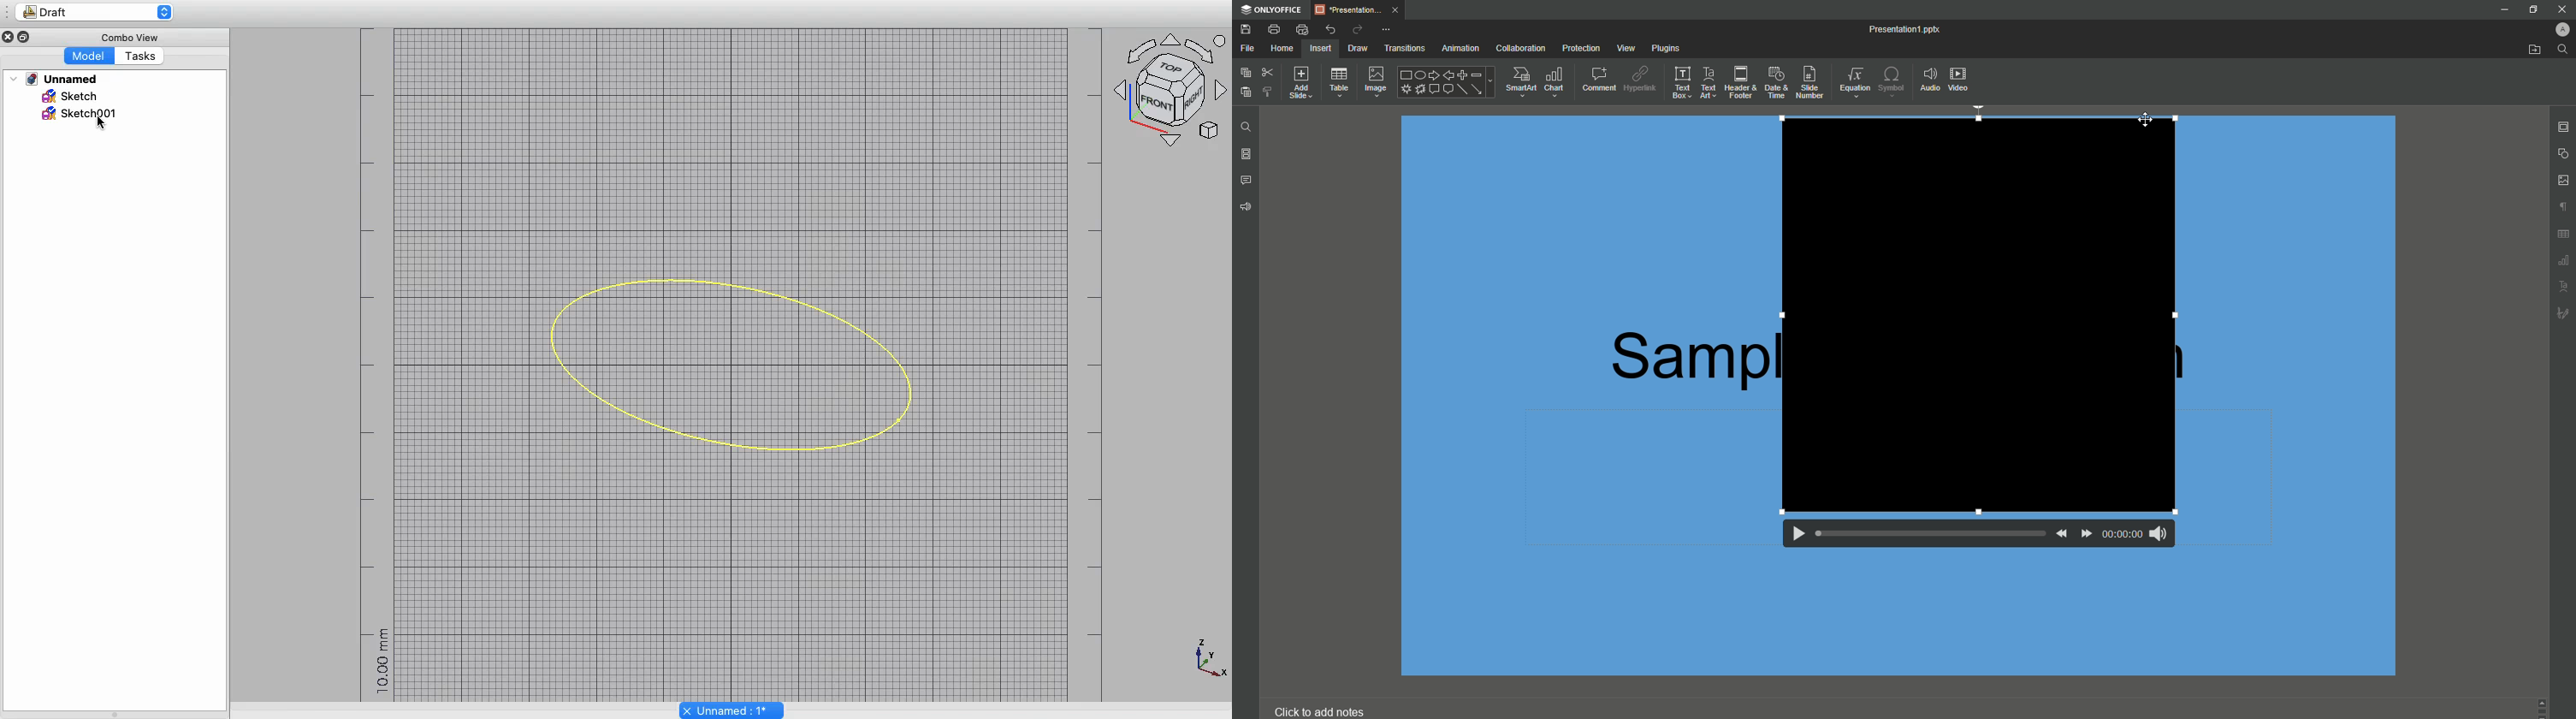 This screenshot has width=2576, height=728. I want to click on Protection, so click(1581, 48).